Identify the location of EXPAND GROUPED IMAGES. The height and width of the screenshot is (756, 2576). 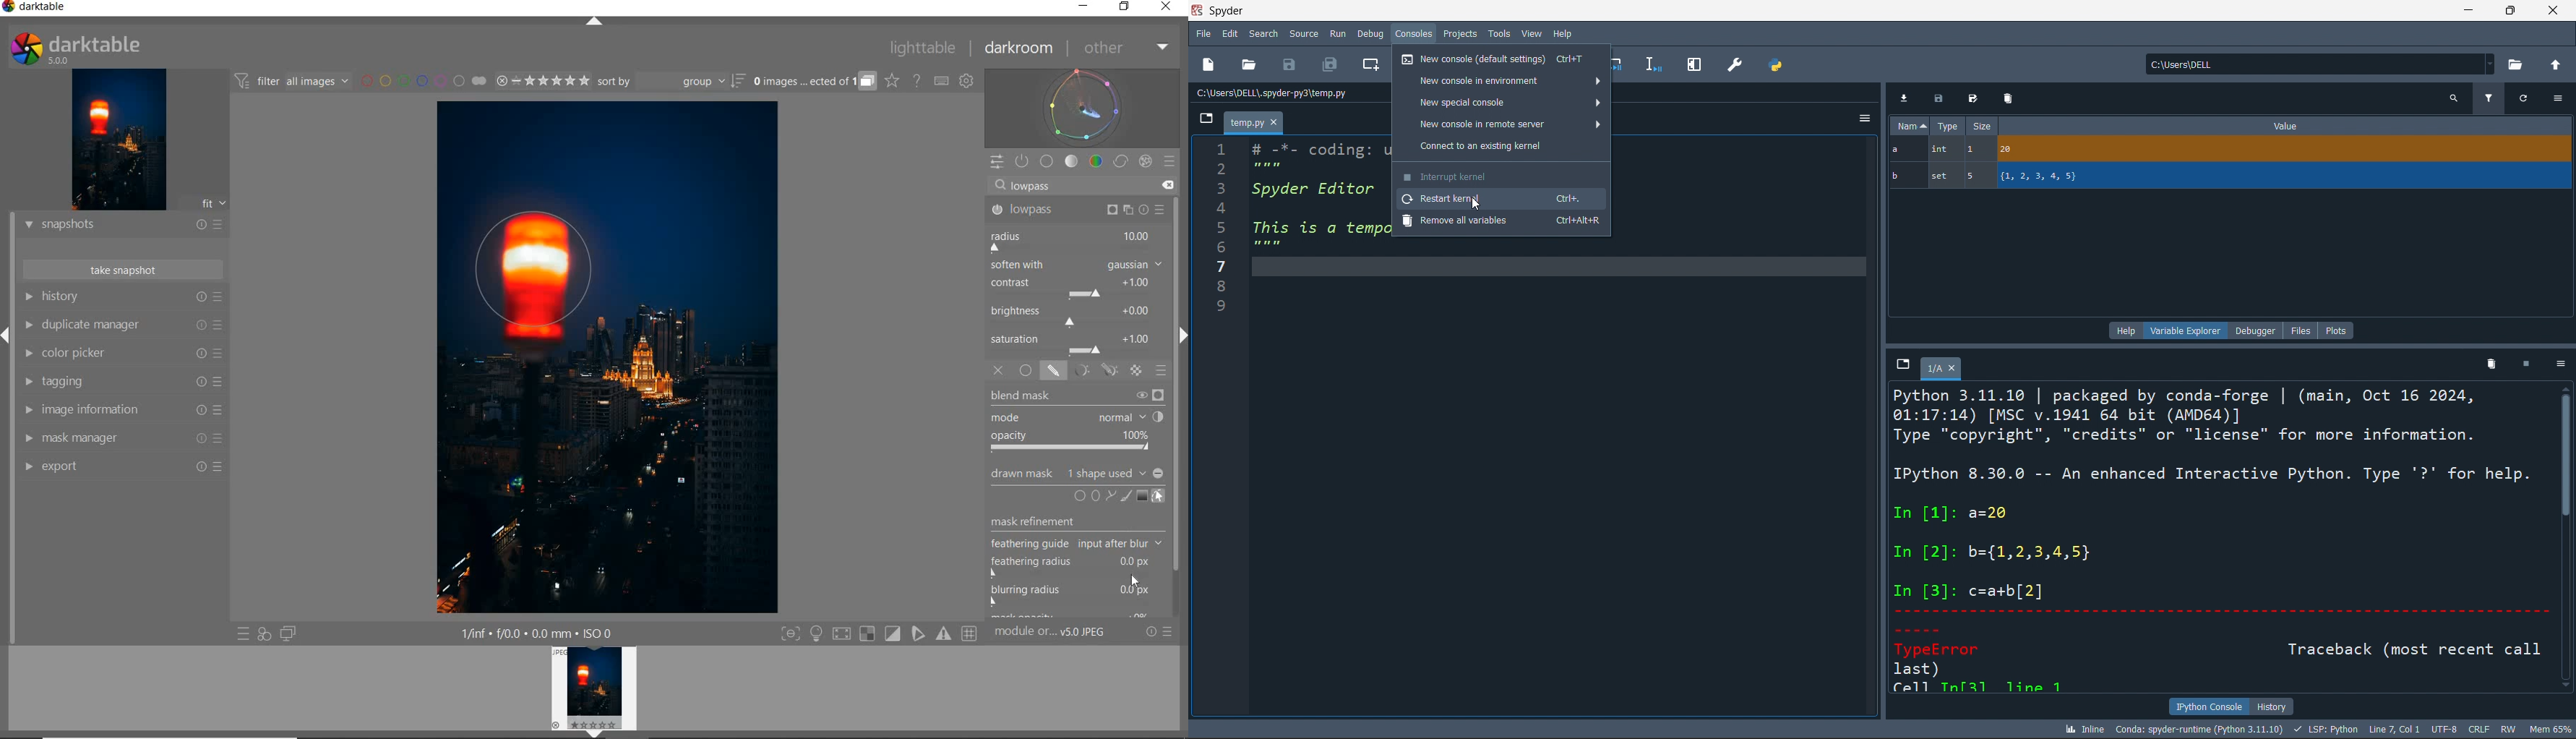
(813, 82).